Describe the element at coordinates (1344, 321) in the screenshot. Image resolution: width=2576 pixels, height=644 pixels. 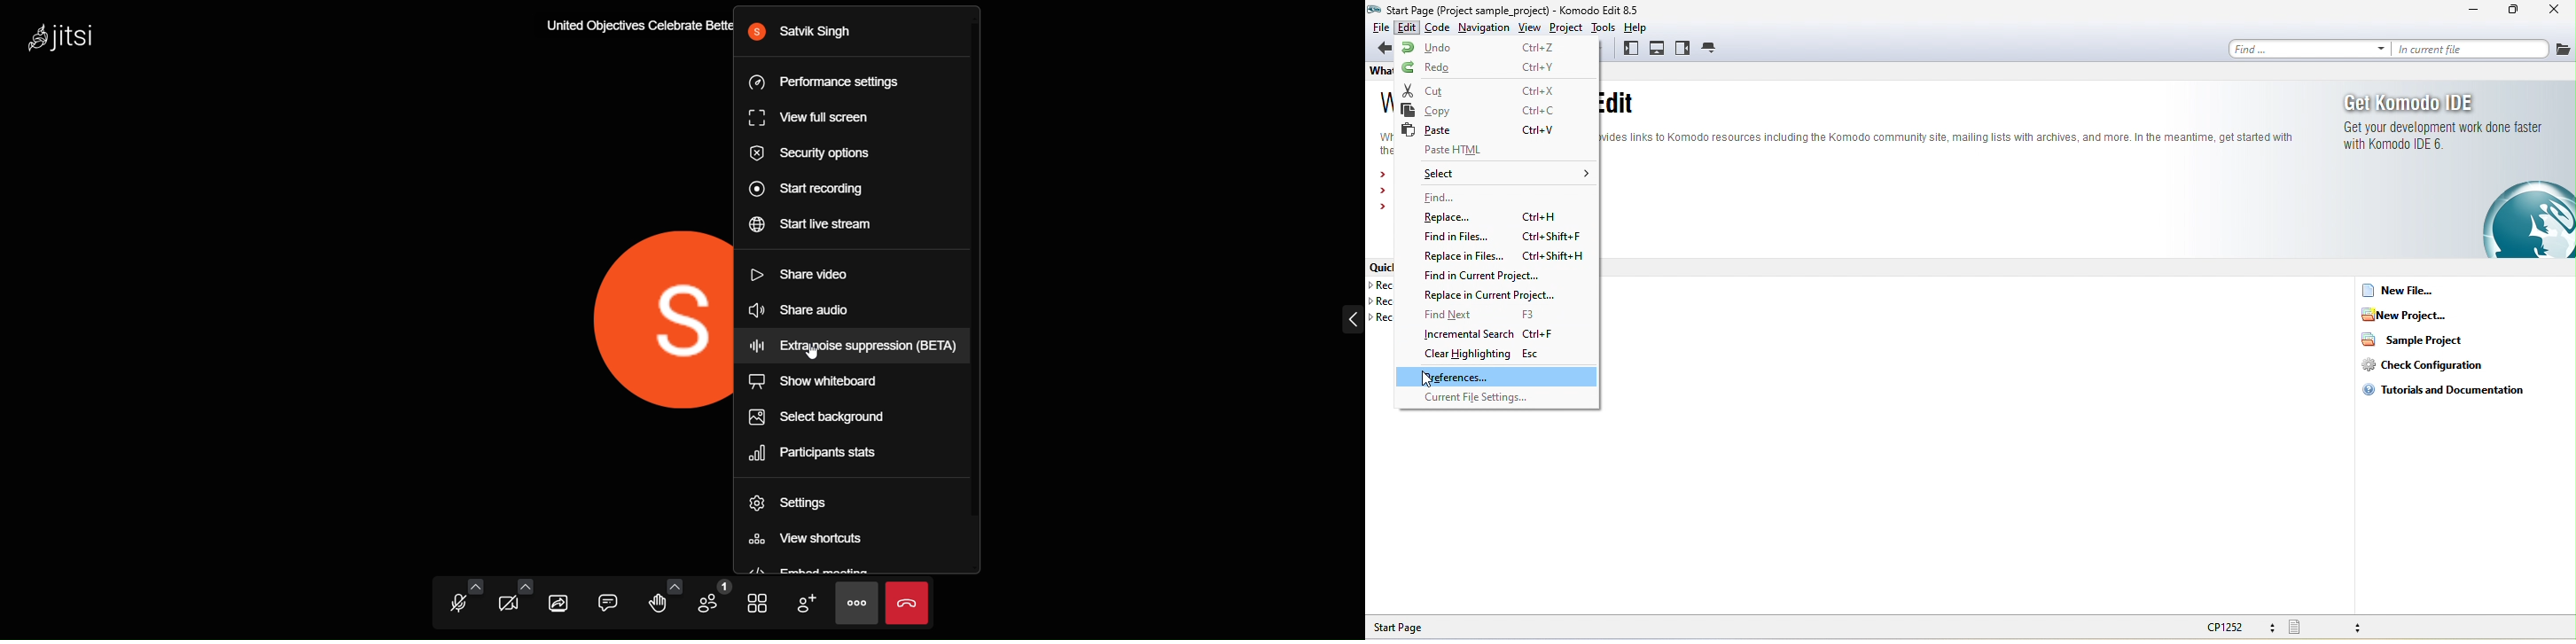
I see `expand` at that location.